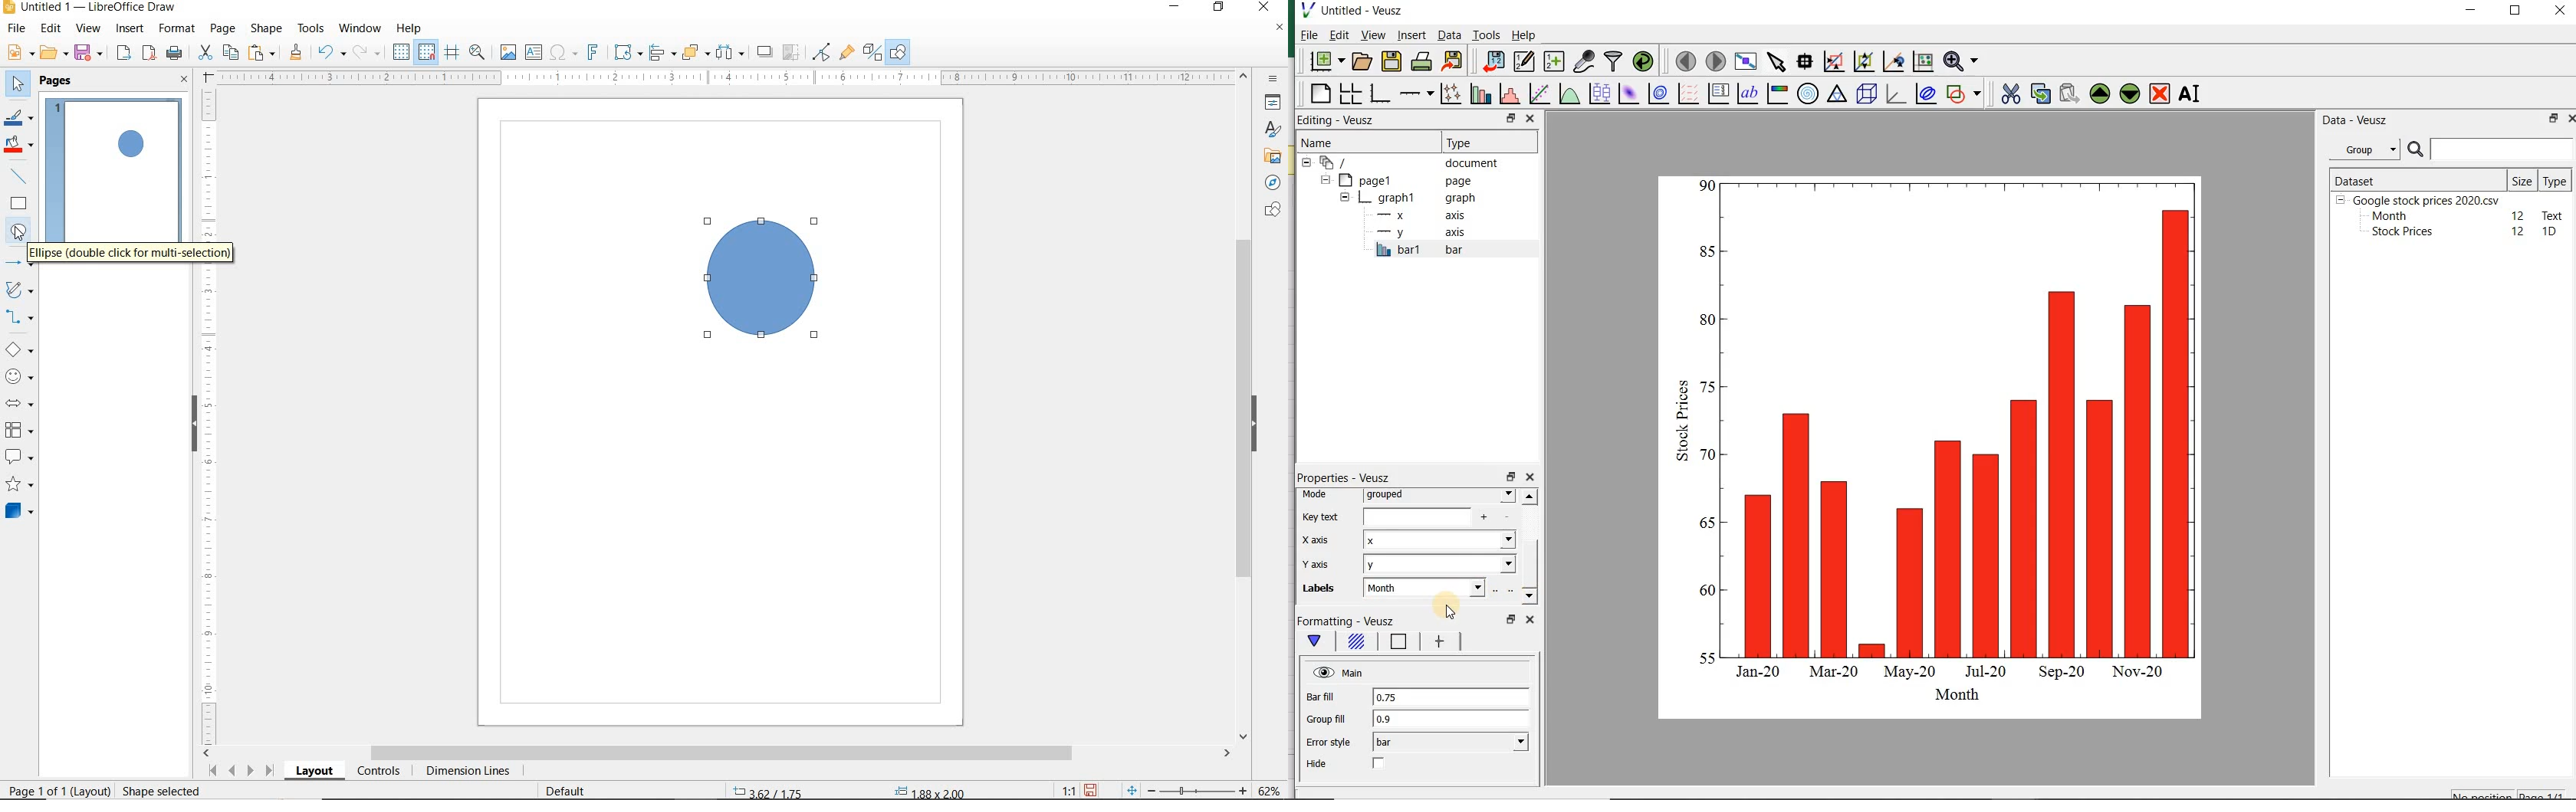 Image resolution: width=2576 pixels, height=812 pixels. I want to click on CURVES AND POLYGONS, so click(18, 291).